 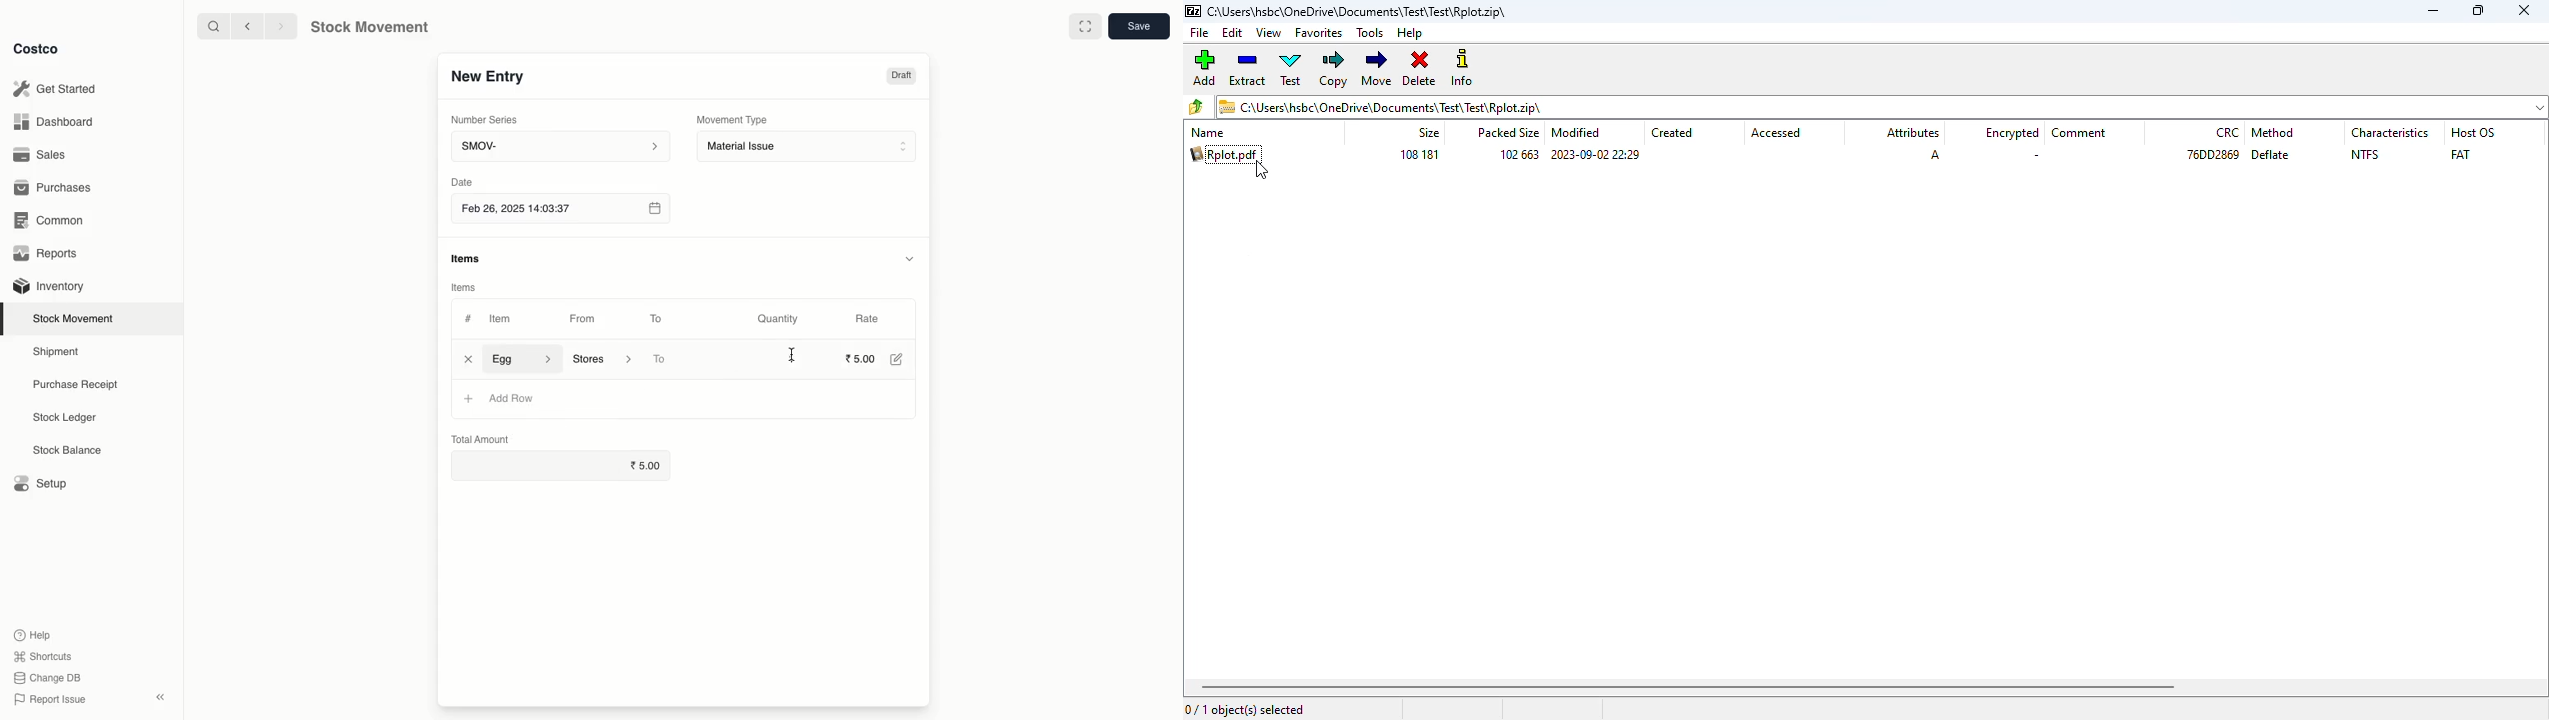 What do you see at coordinates (1420, 155) in the screenshot?
I see `108 181` at bounding box center [1420, 155].